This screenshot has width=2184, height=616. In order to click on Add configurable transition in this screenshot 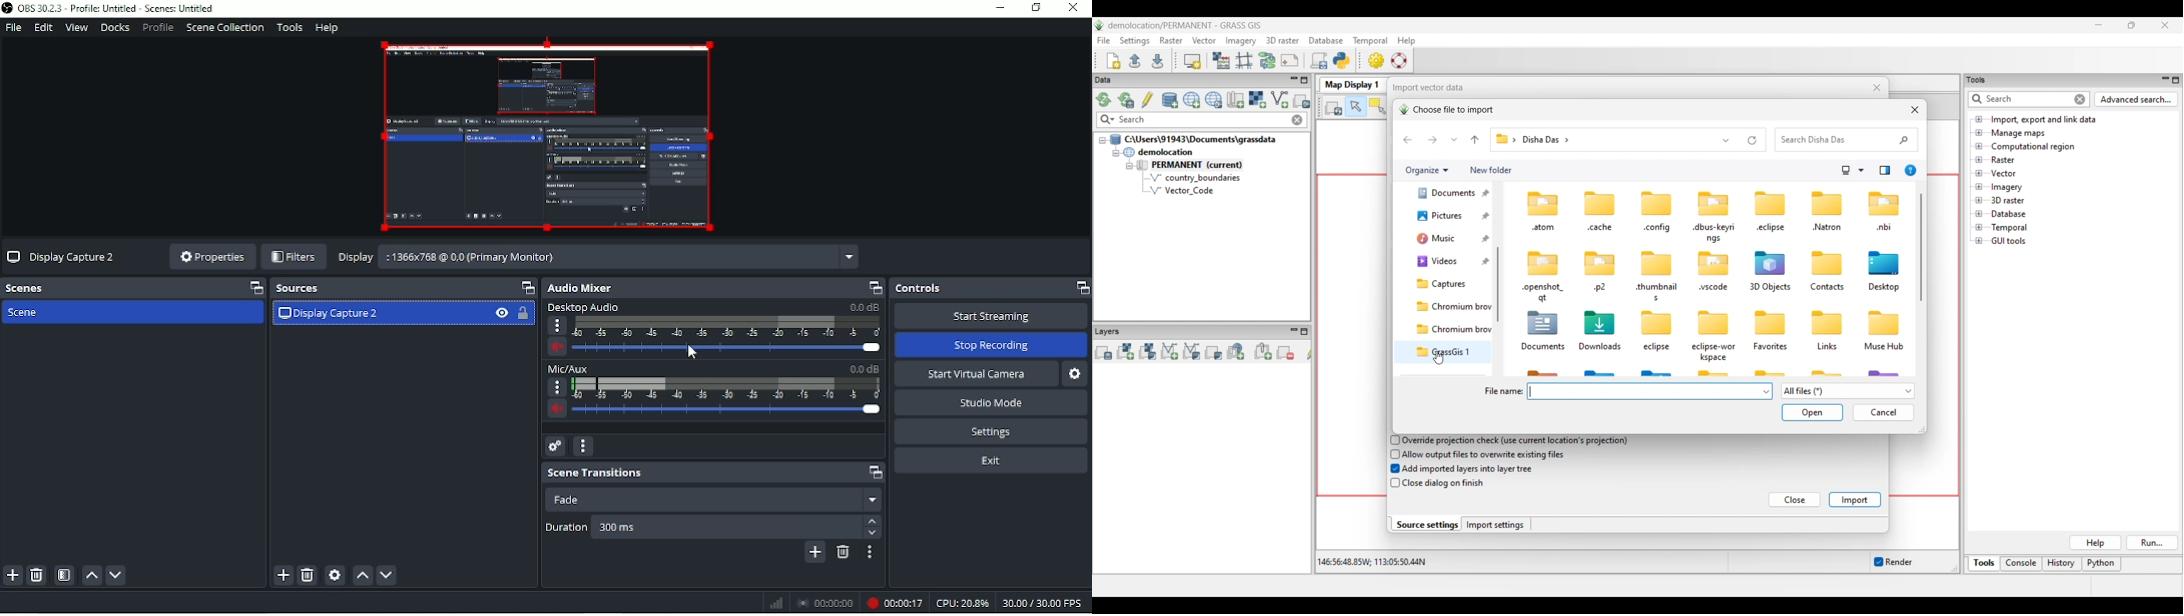, I will do `click(814, 553)`.